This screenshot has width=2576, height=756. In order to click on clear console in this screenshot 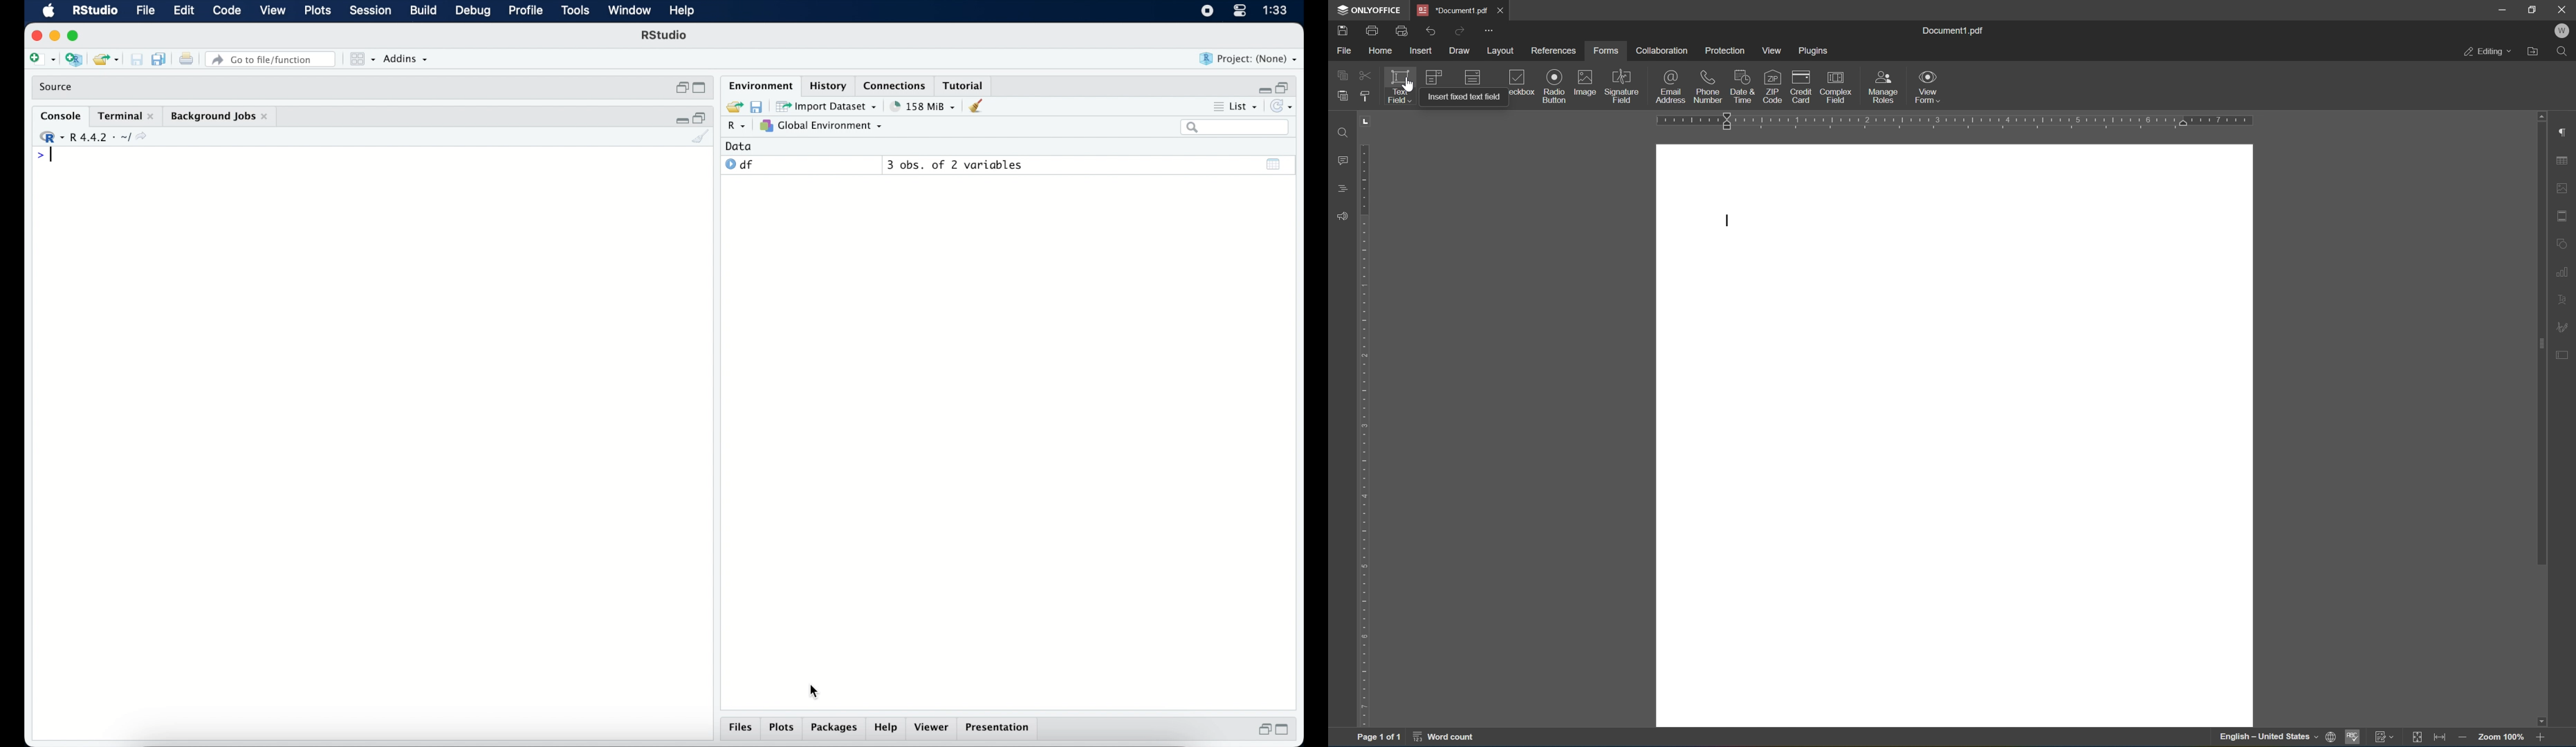, I will do `click(979, 107)`.